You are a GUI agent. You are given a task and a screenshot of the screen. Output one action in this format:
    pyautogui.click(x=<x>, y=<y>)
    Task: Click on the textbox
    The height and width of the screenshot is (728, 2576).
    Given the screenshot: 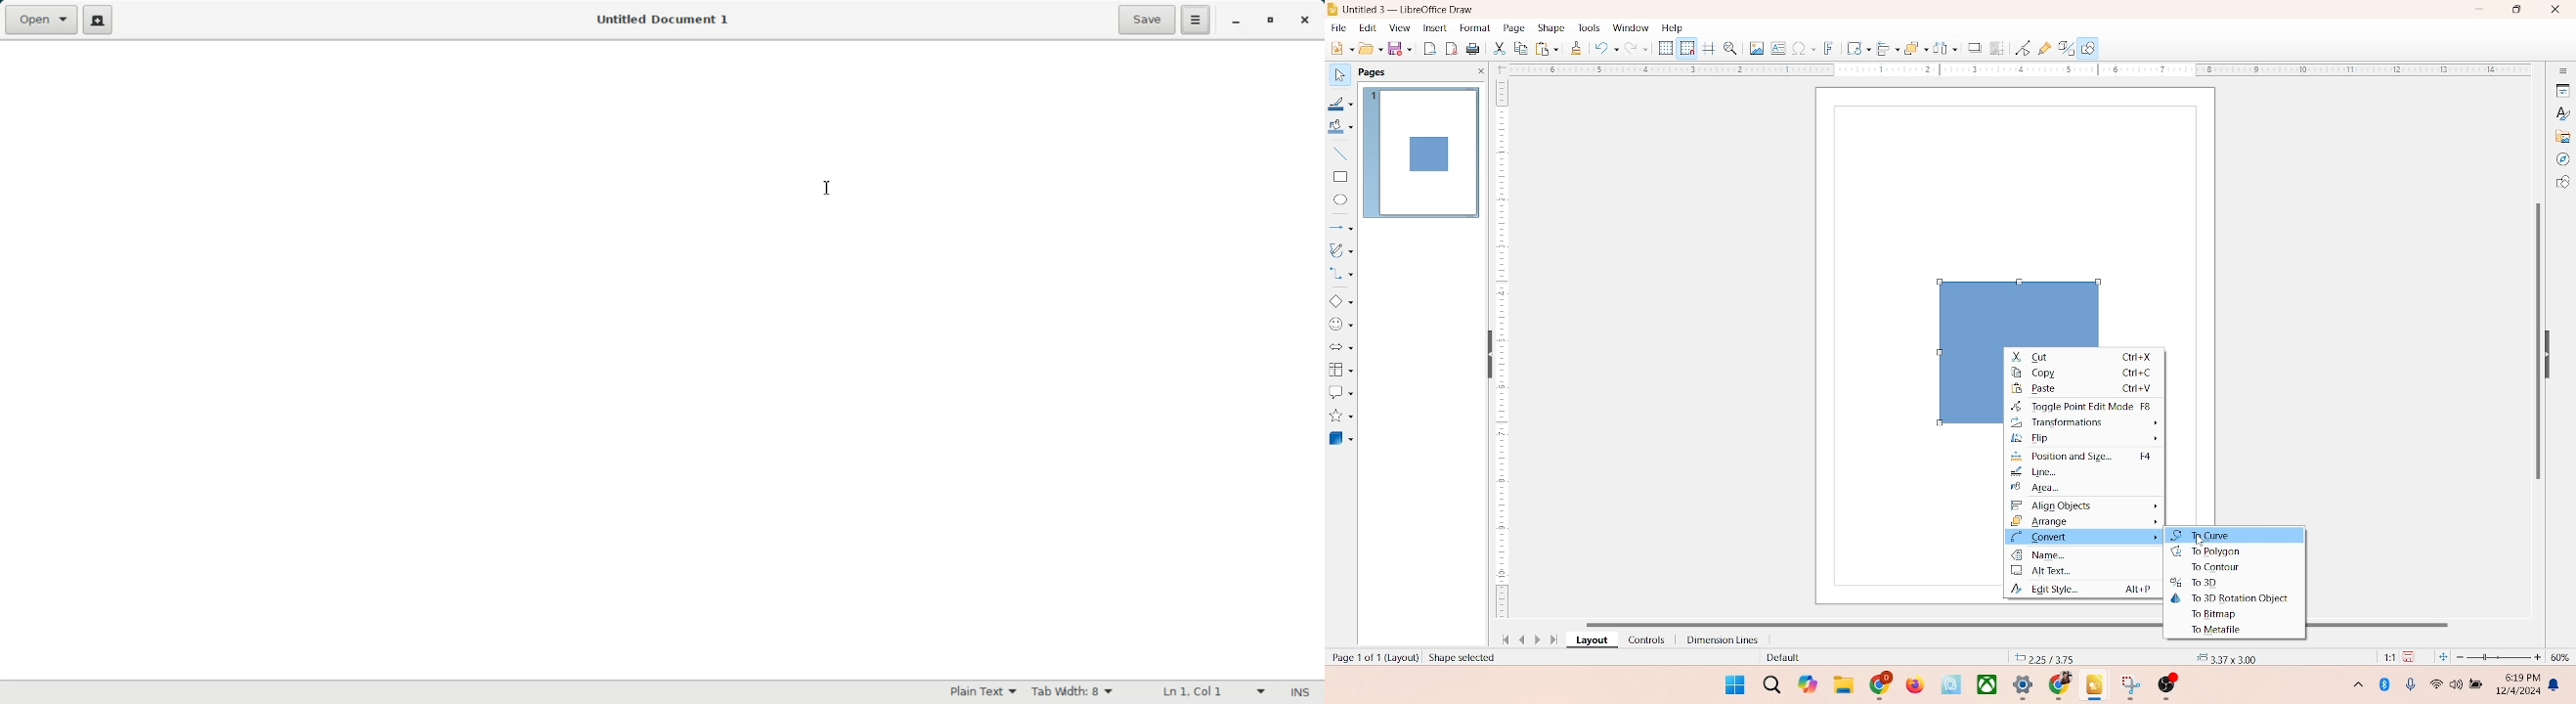 What is the action you would take?
    pyautogui.click(x=1777, y=50)
    